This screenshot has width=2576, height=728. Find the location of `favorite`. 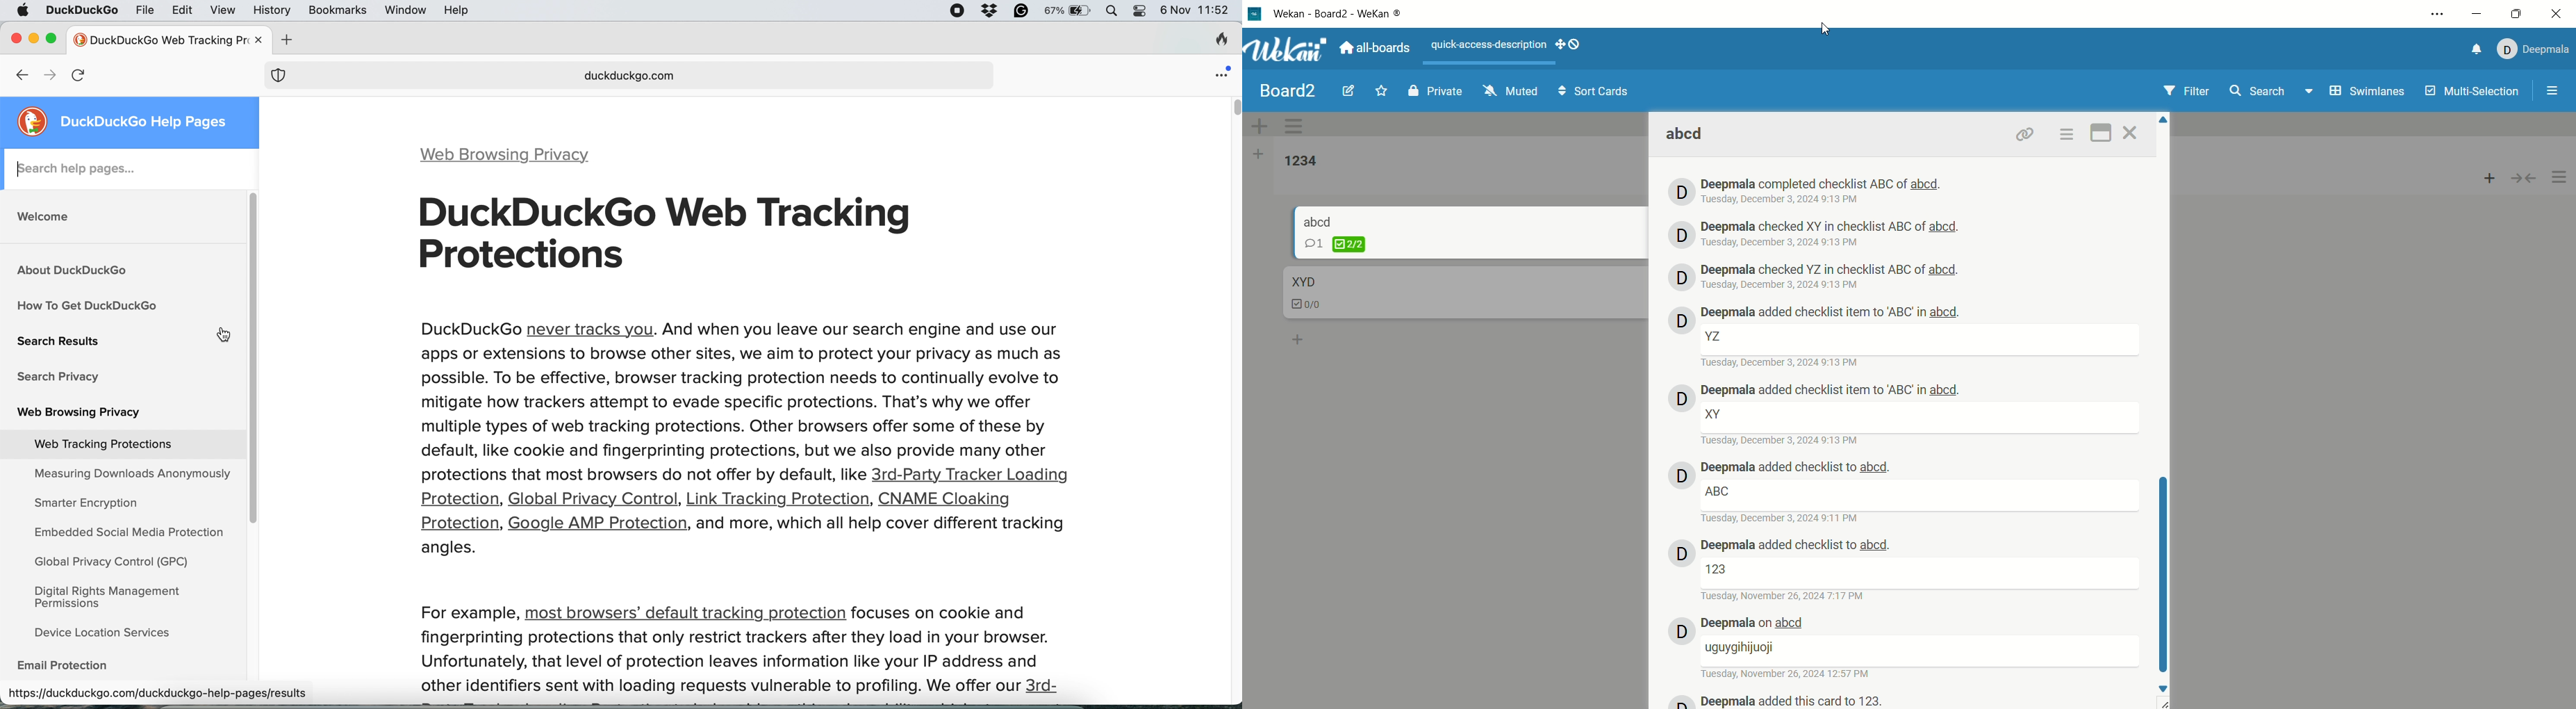

favorite is located at coordinates (1382, 90).